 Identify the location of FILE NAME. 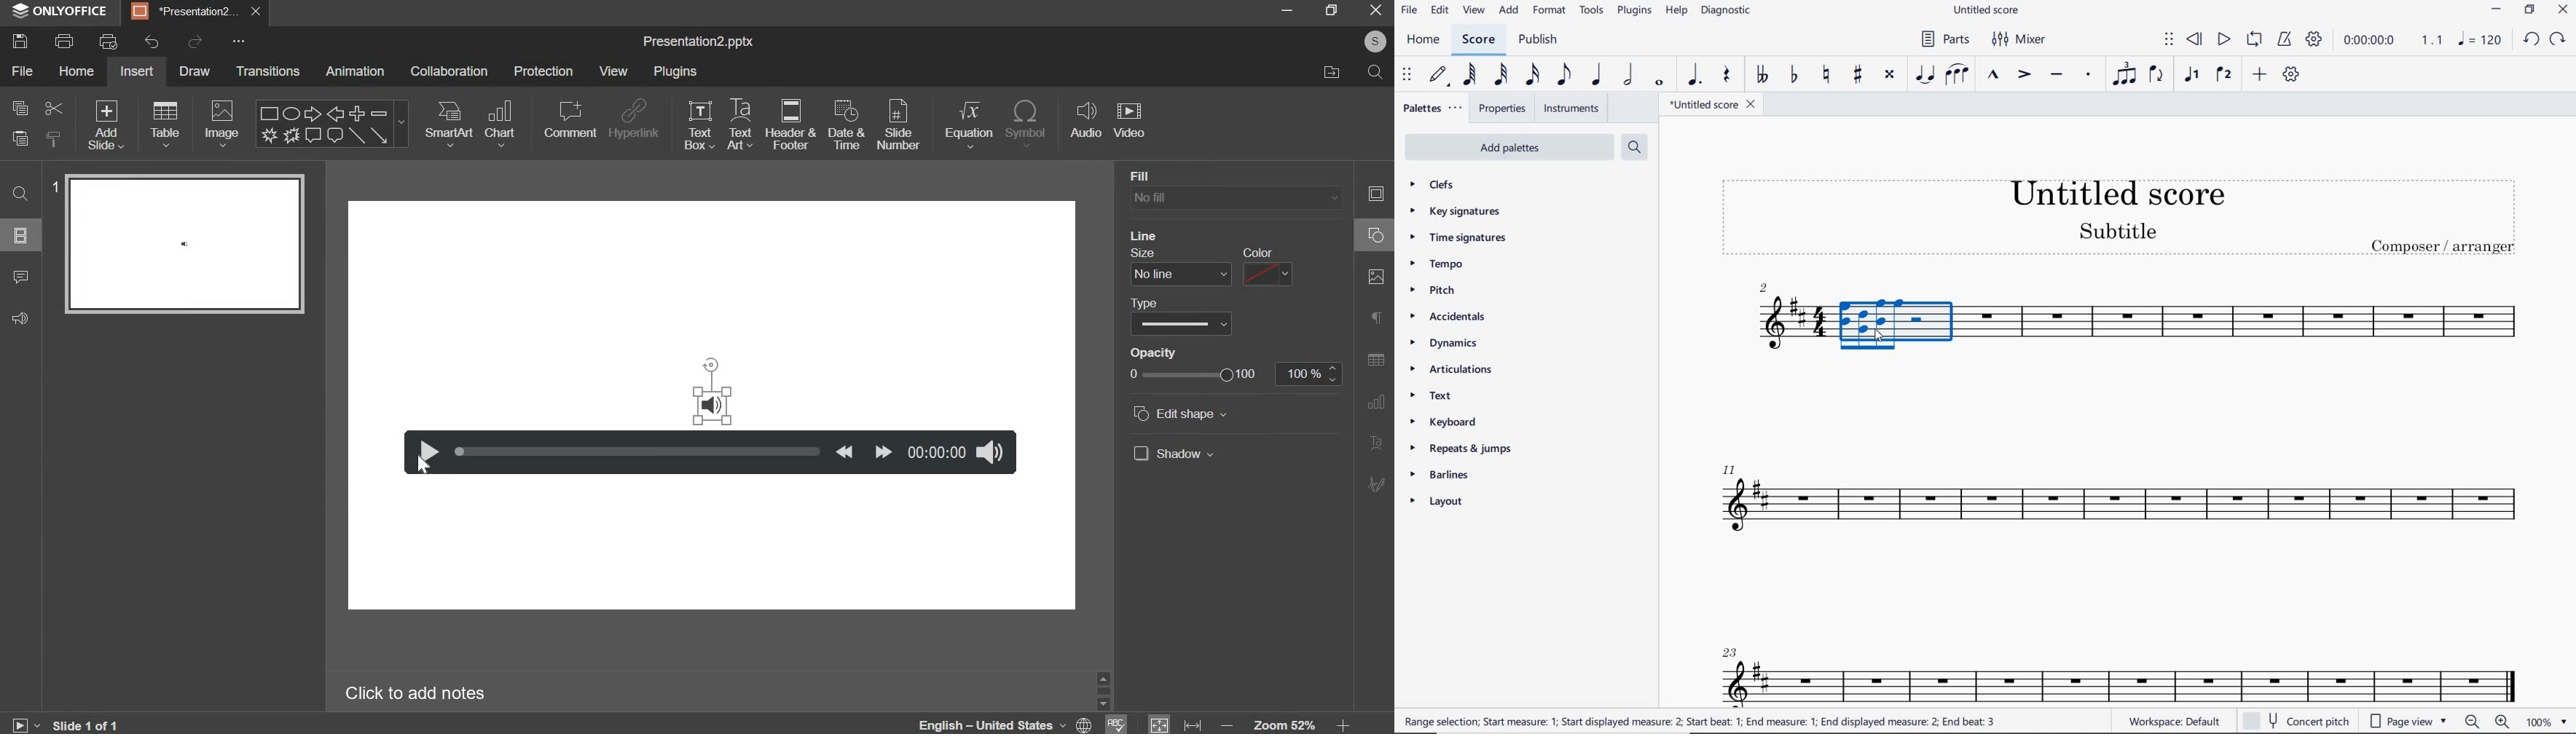
(1712, 104).